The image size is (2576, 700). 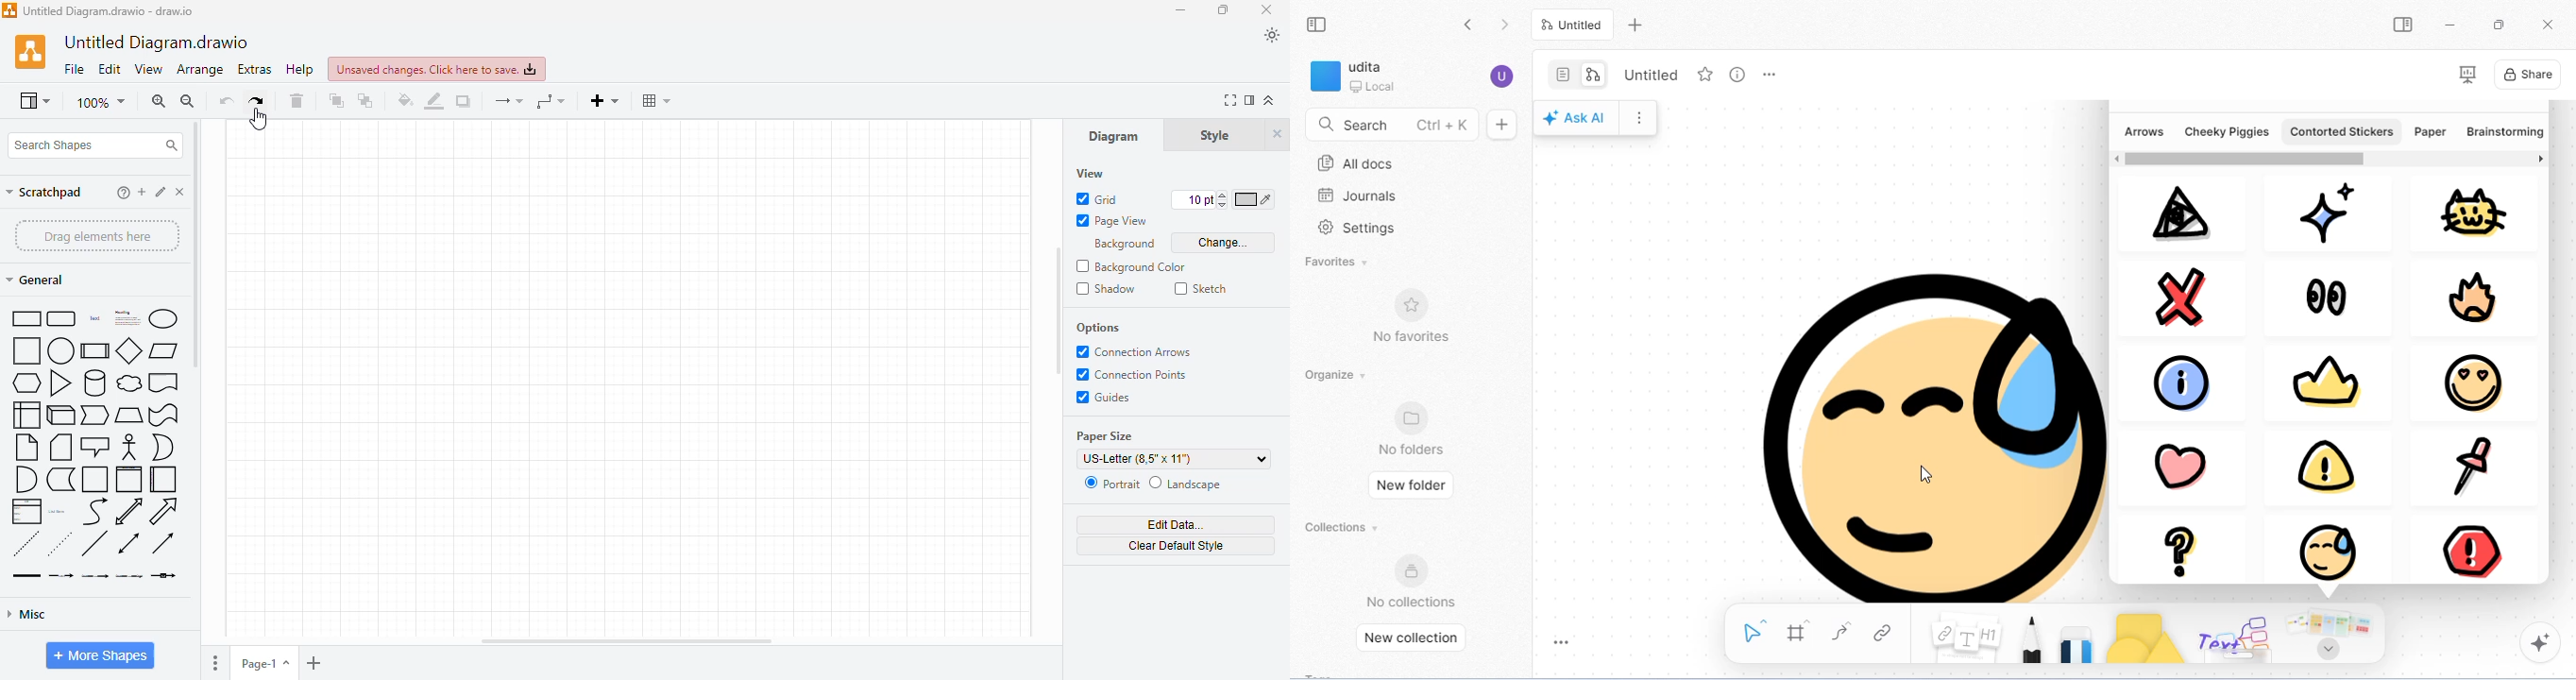 I want to click on fill color, so click(x=405, y=99).